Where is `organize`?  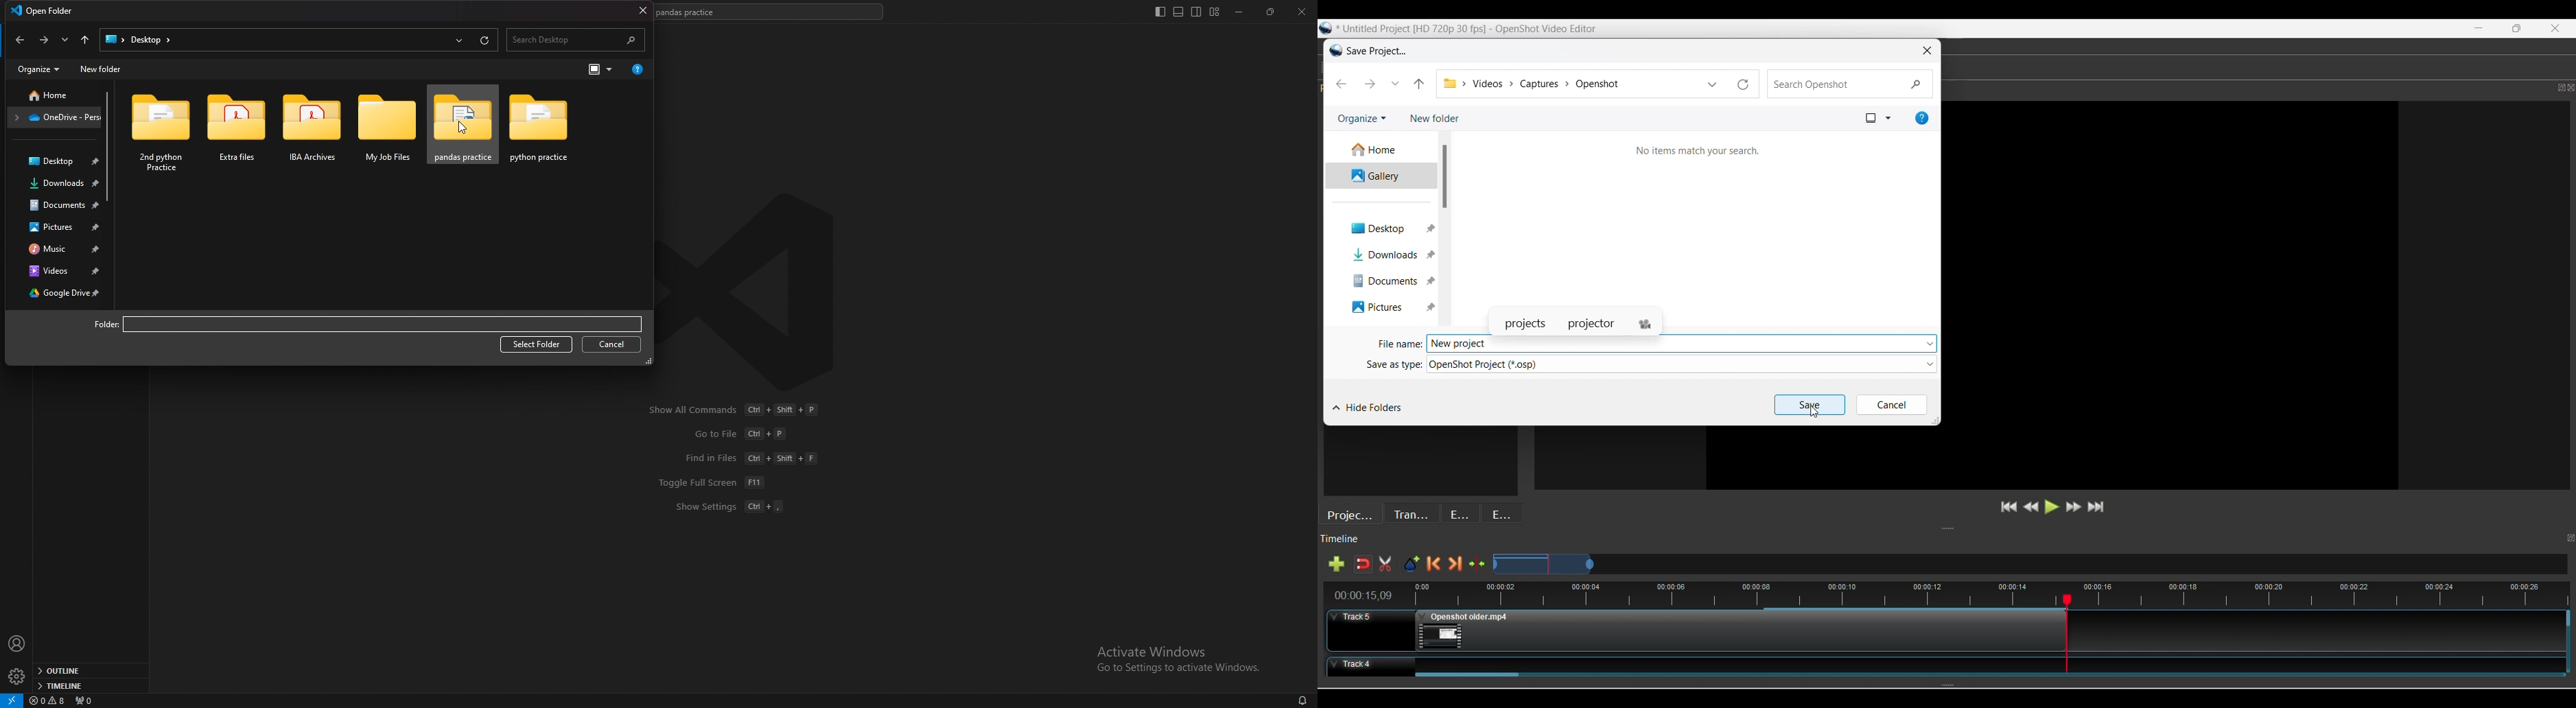
organize is located at coordinates (40, 69).